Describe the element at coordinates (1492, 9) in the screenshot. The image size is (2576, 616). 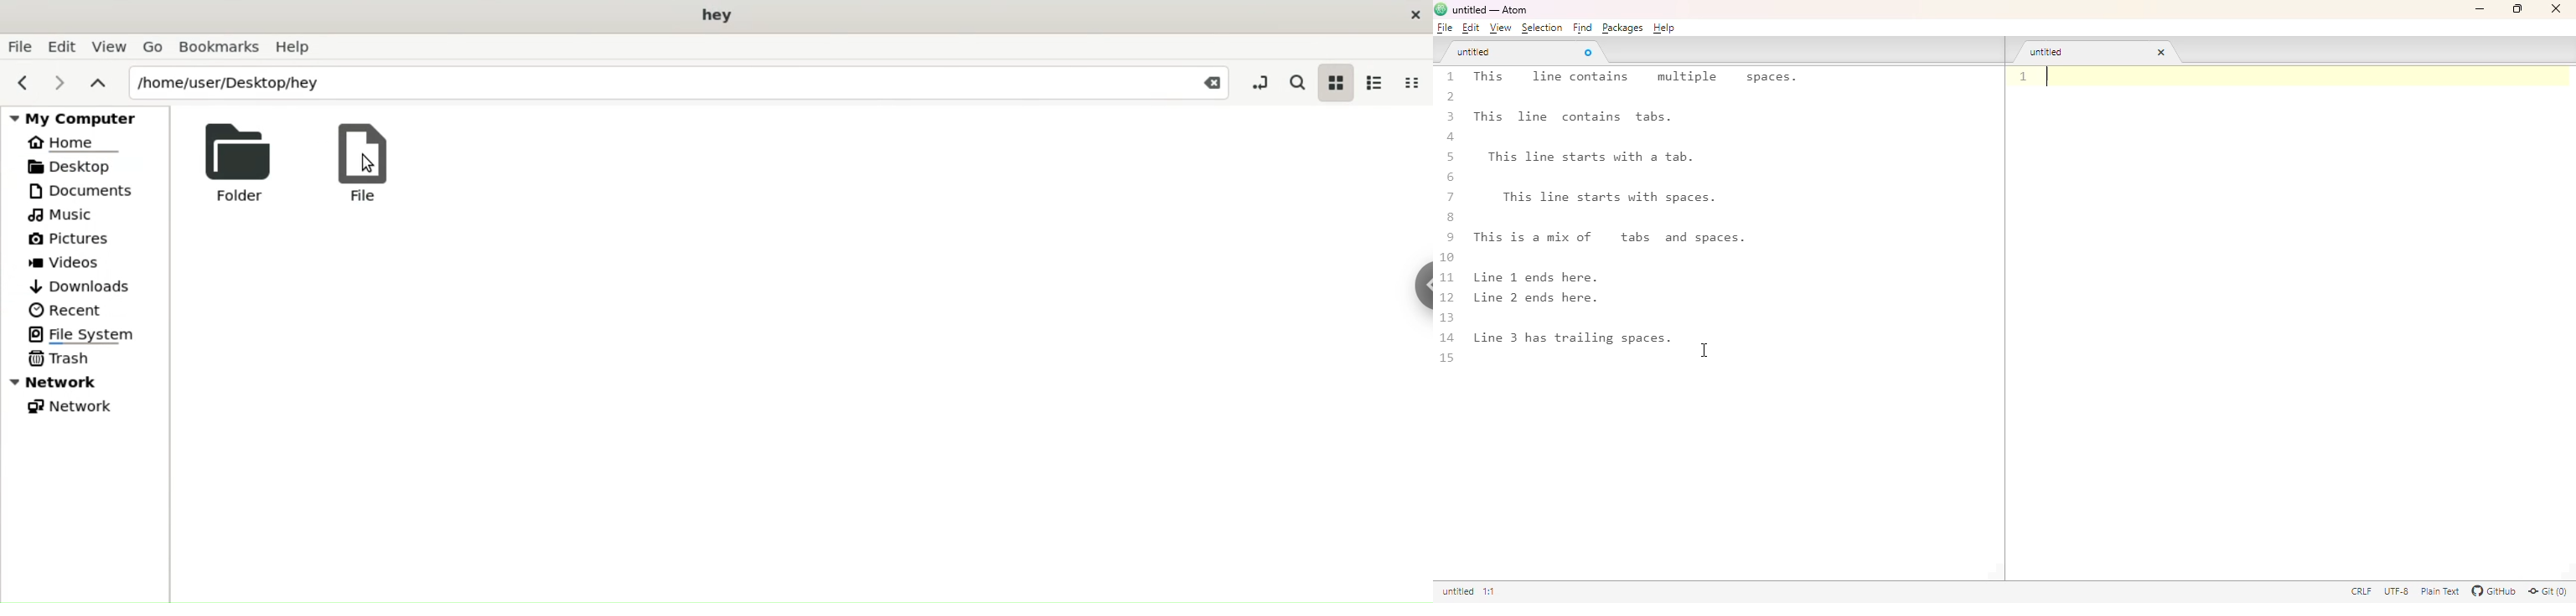
I see `untitled — Atom` at that location.